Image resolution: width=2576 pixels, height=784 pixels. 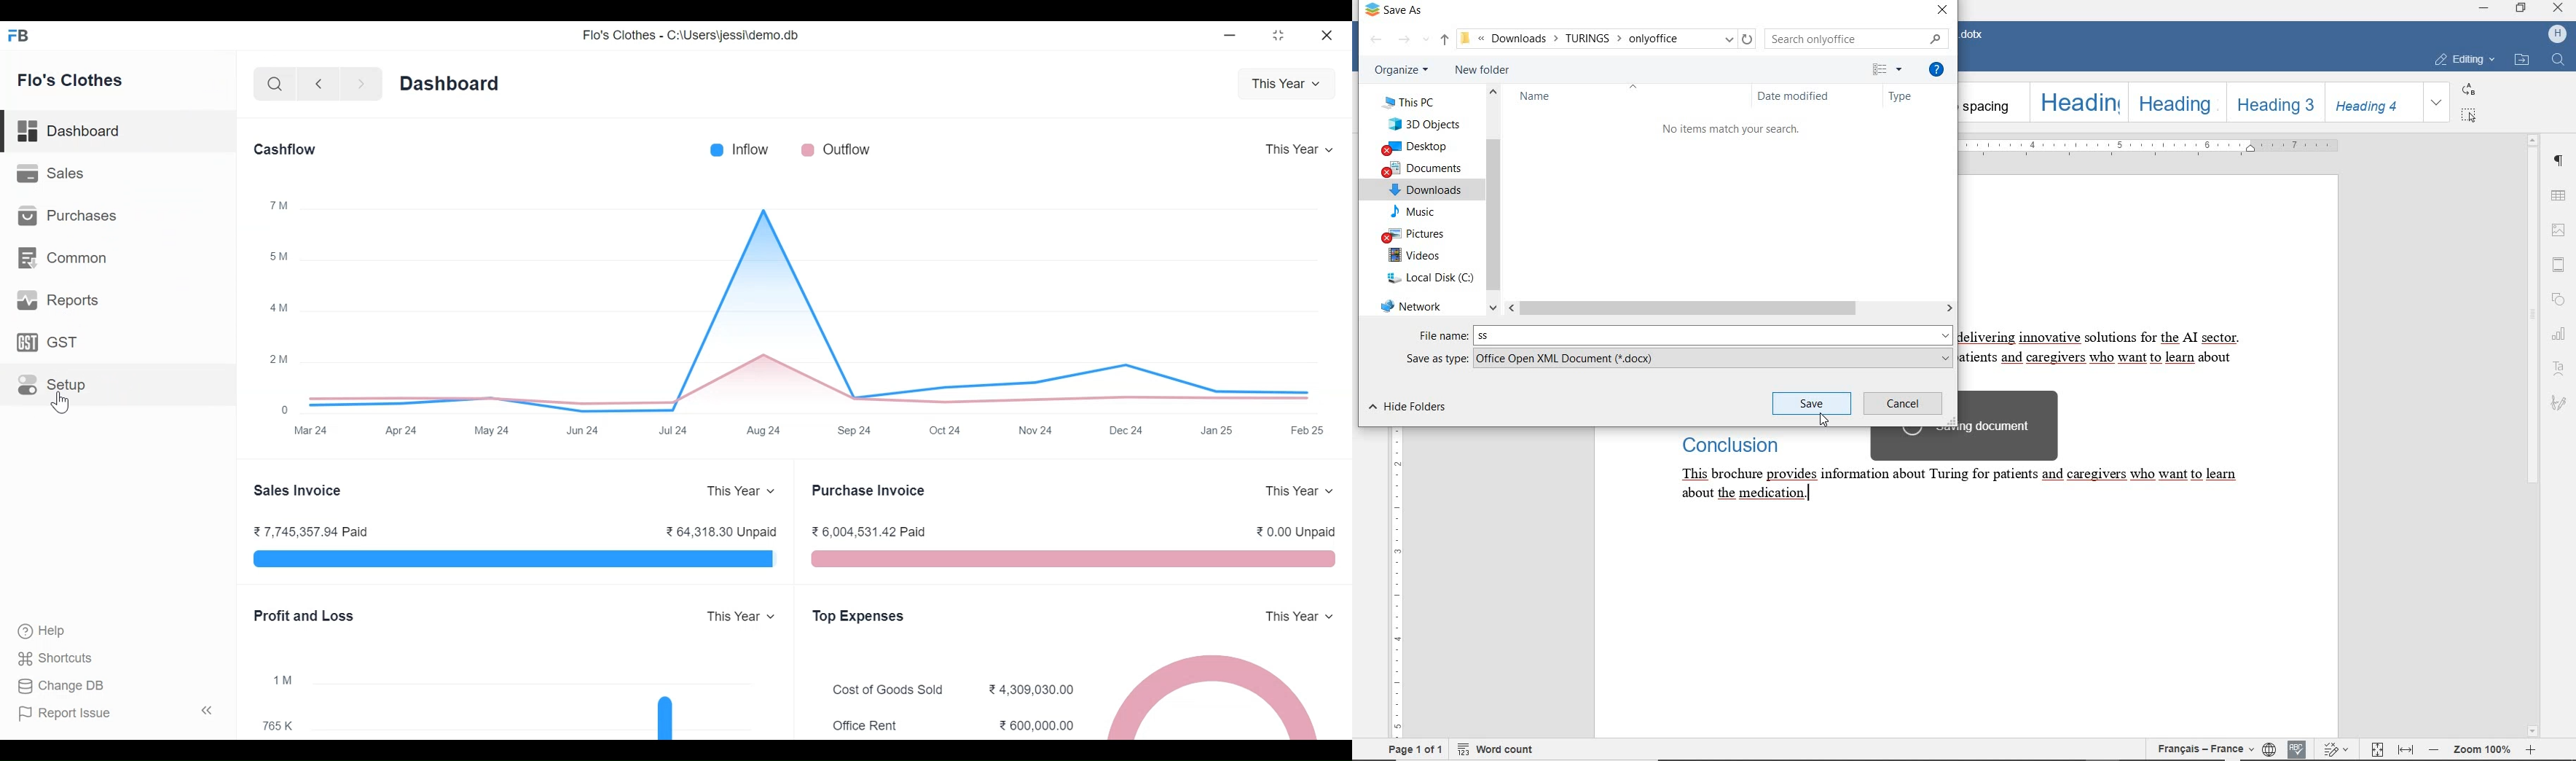 What do you see at coordinates (870, 490) in the screenshot?
I see `Purchase Invoice` at bounding box center [870, 490].